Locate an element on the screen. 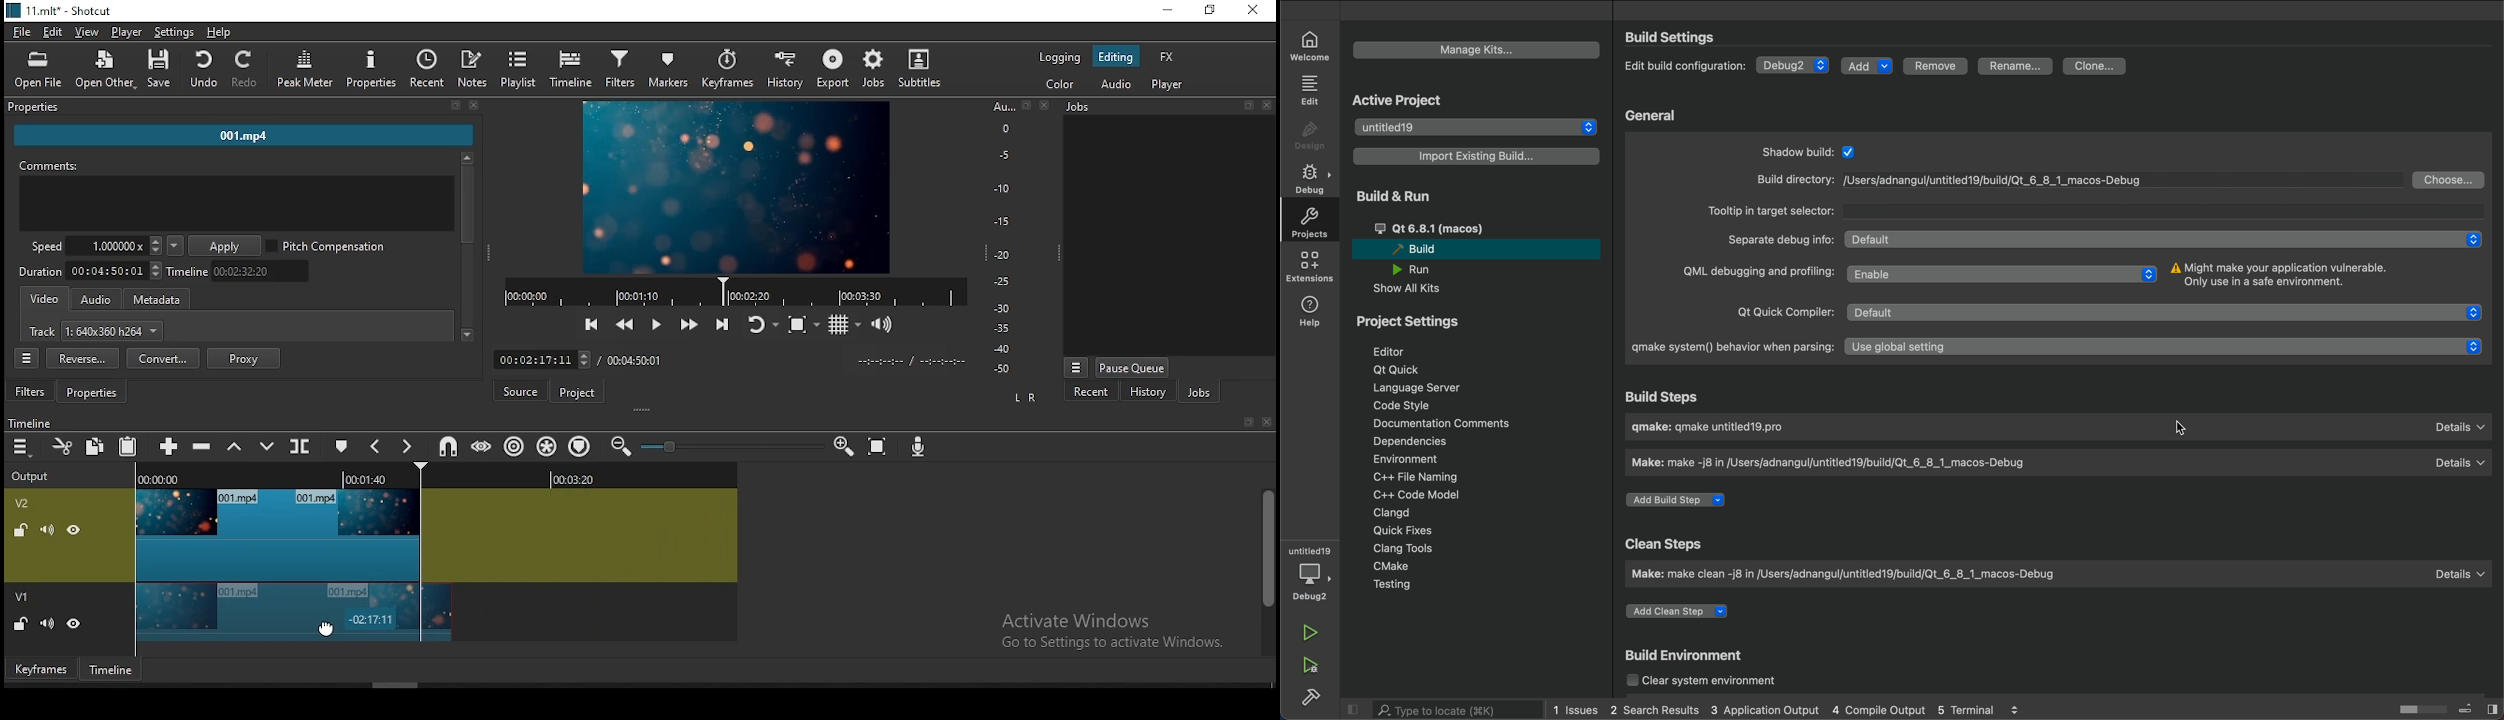 Image resolution: width=2520 pixels, height=728 pixels. (UN)HIDE is located at coordinates (76, 530).